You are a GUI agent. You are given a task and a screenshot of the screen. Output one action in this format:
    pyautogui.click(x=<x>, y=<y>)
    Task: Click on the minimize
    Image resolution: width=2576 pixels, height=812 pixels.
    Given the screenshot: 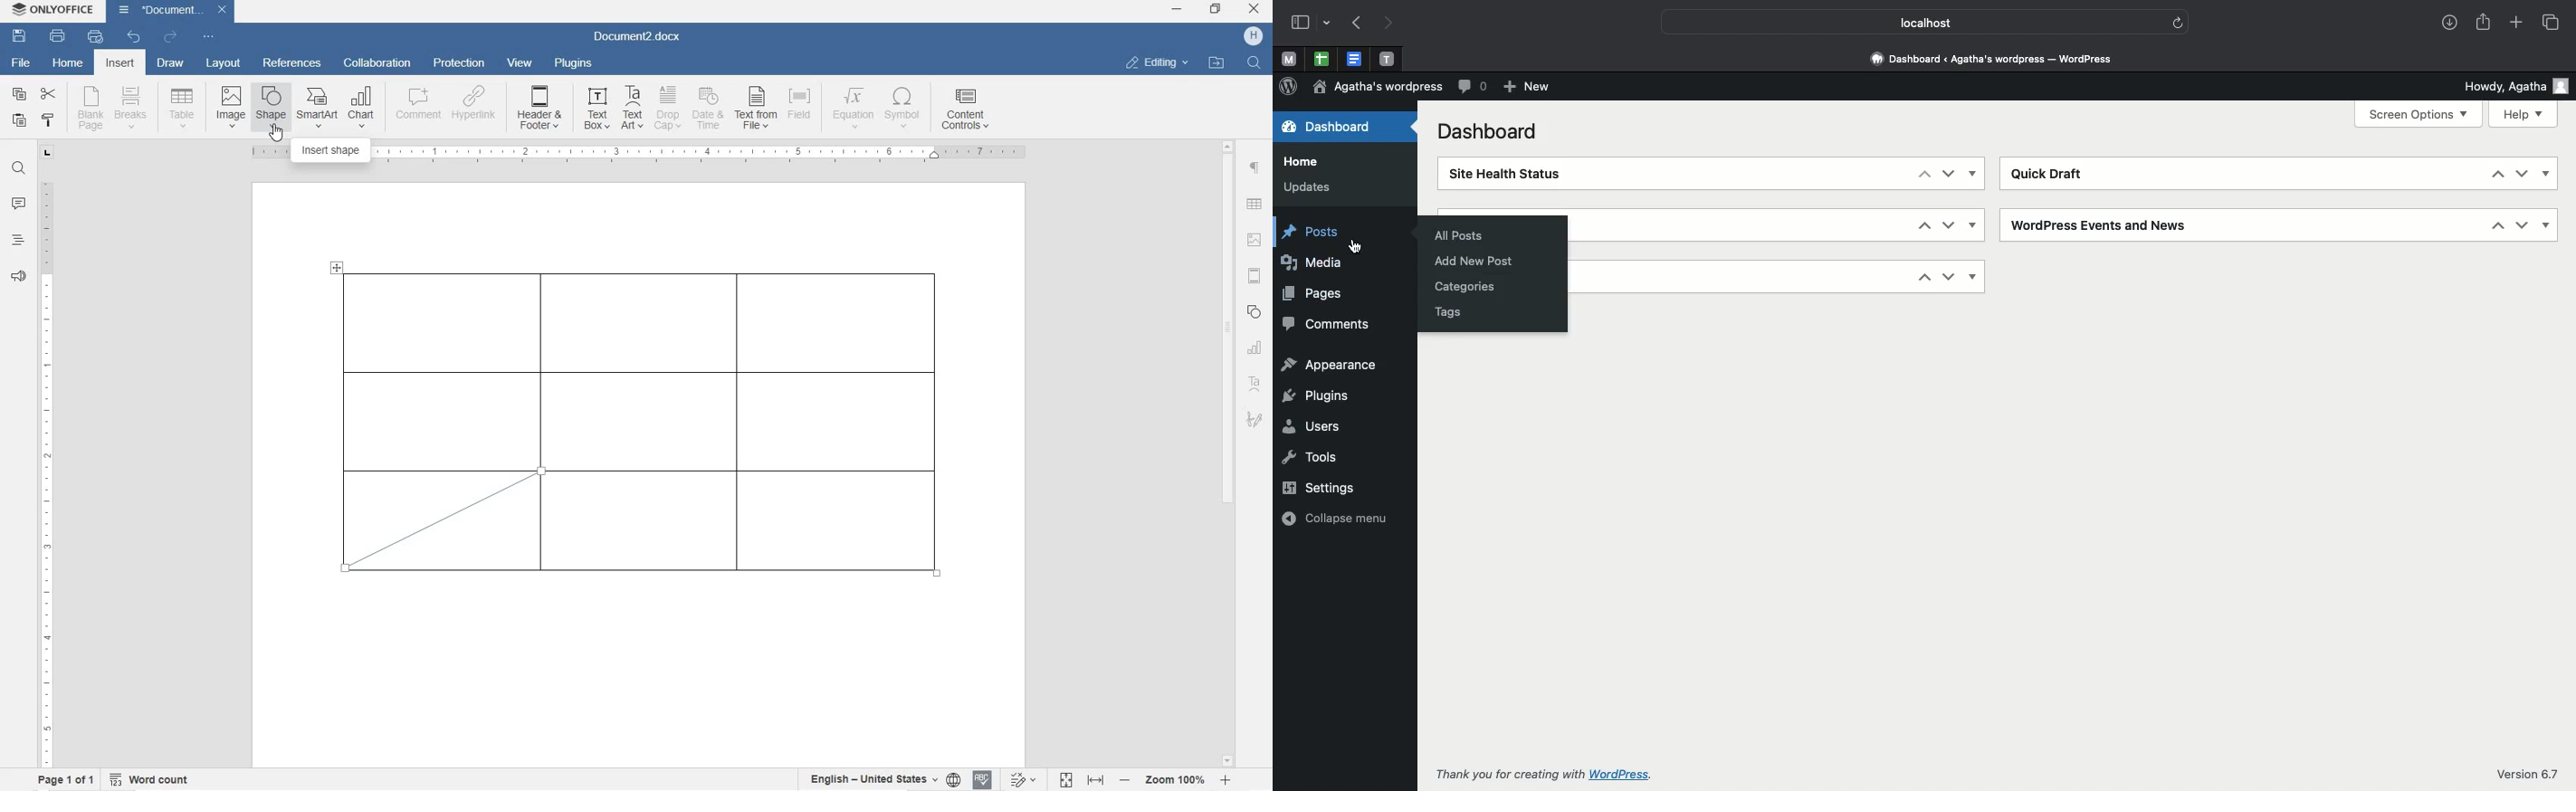 What is the action you would take?
    pyautogui.click(x=1177, y=9)
    